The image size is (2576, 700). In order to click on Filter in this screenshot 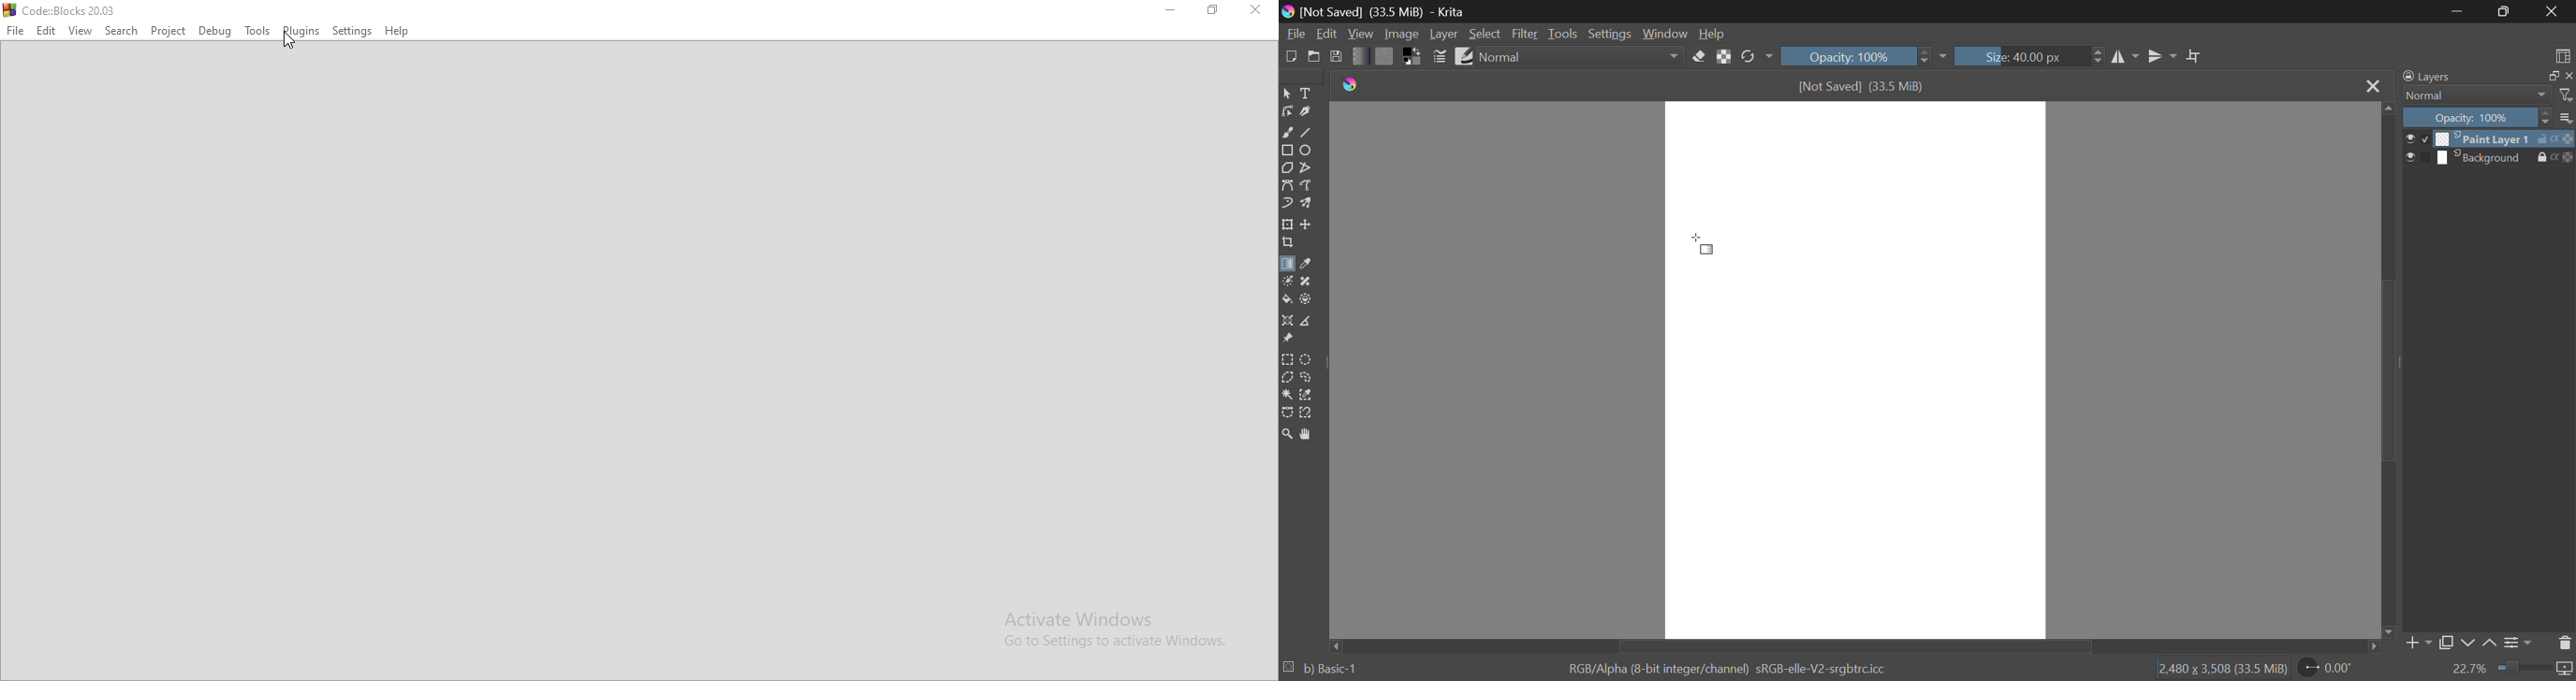, I will do `click(1526, 34)`.